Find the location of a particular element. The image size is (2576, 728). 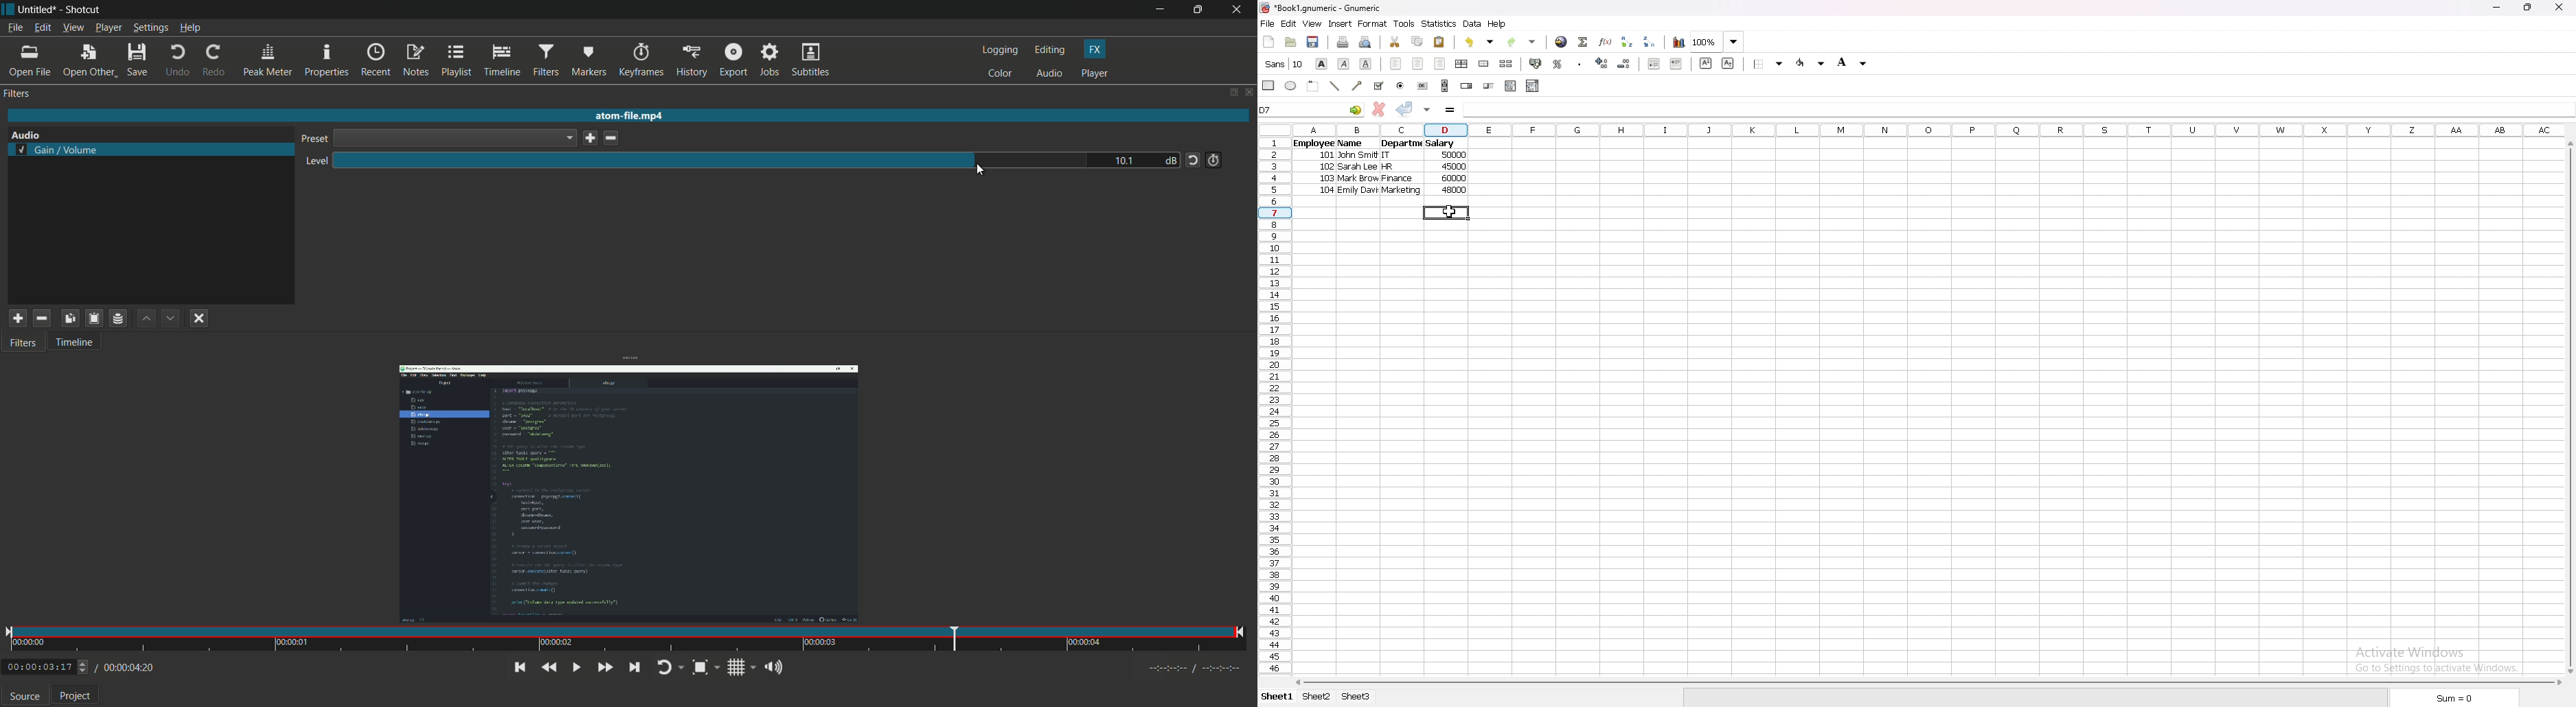

45000 is located at coordinates (1453, 167).